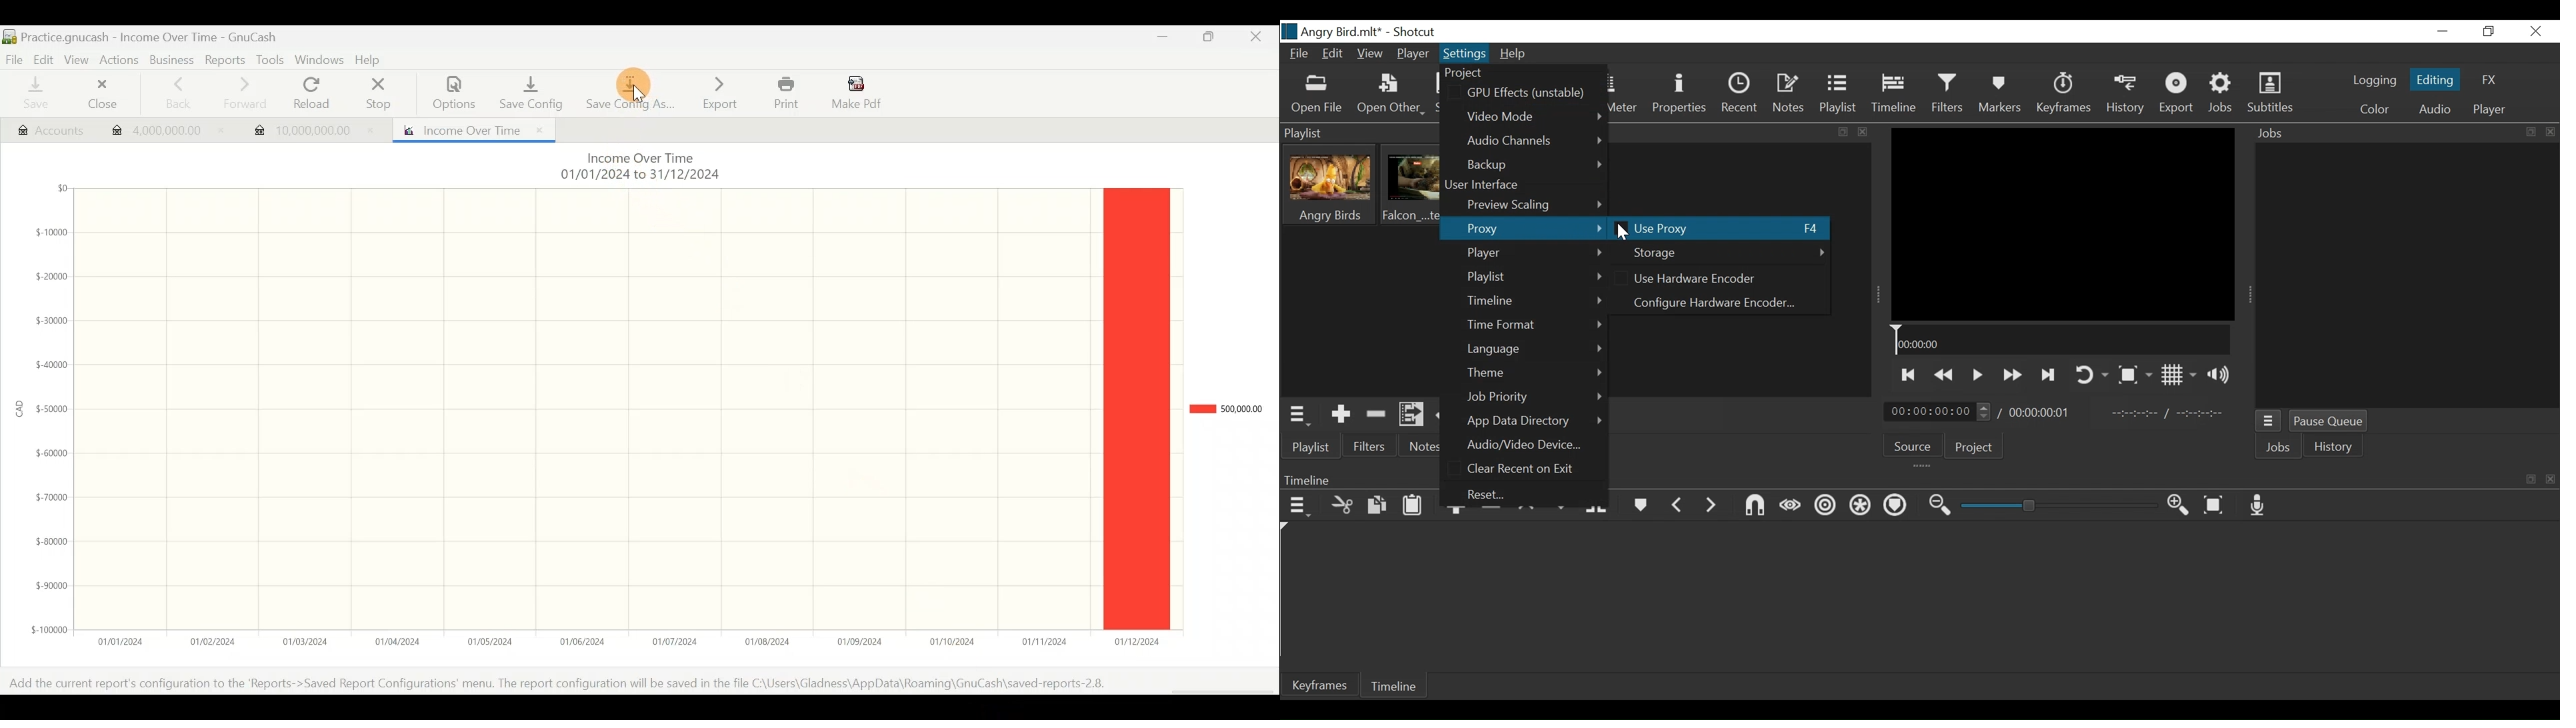 Image resolution: width=2576 pixels, height=728 pixels. Describe the element at coordinates (528, 88) in the screenshot. I see `Save config` at that location.